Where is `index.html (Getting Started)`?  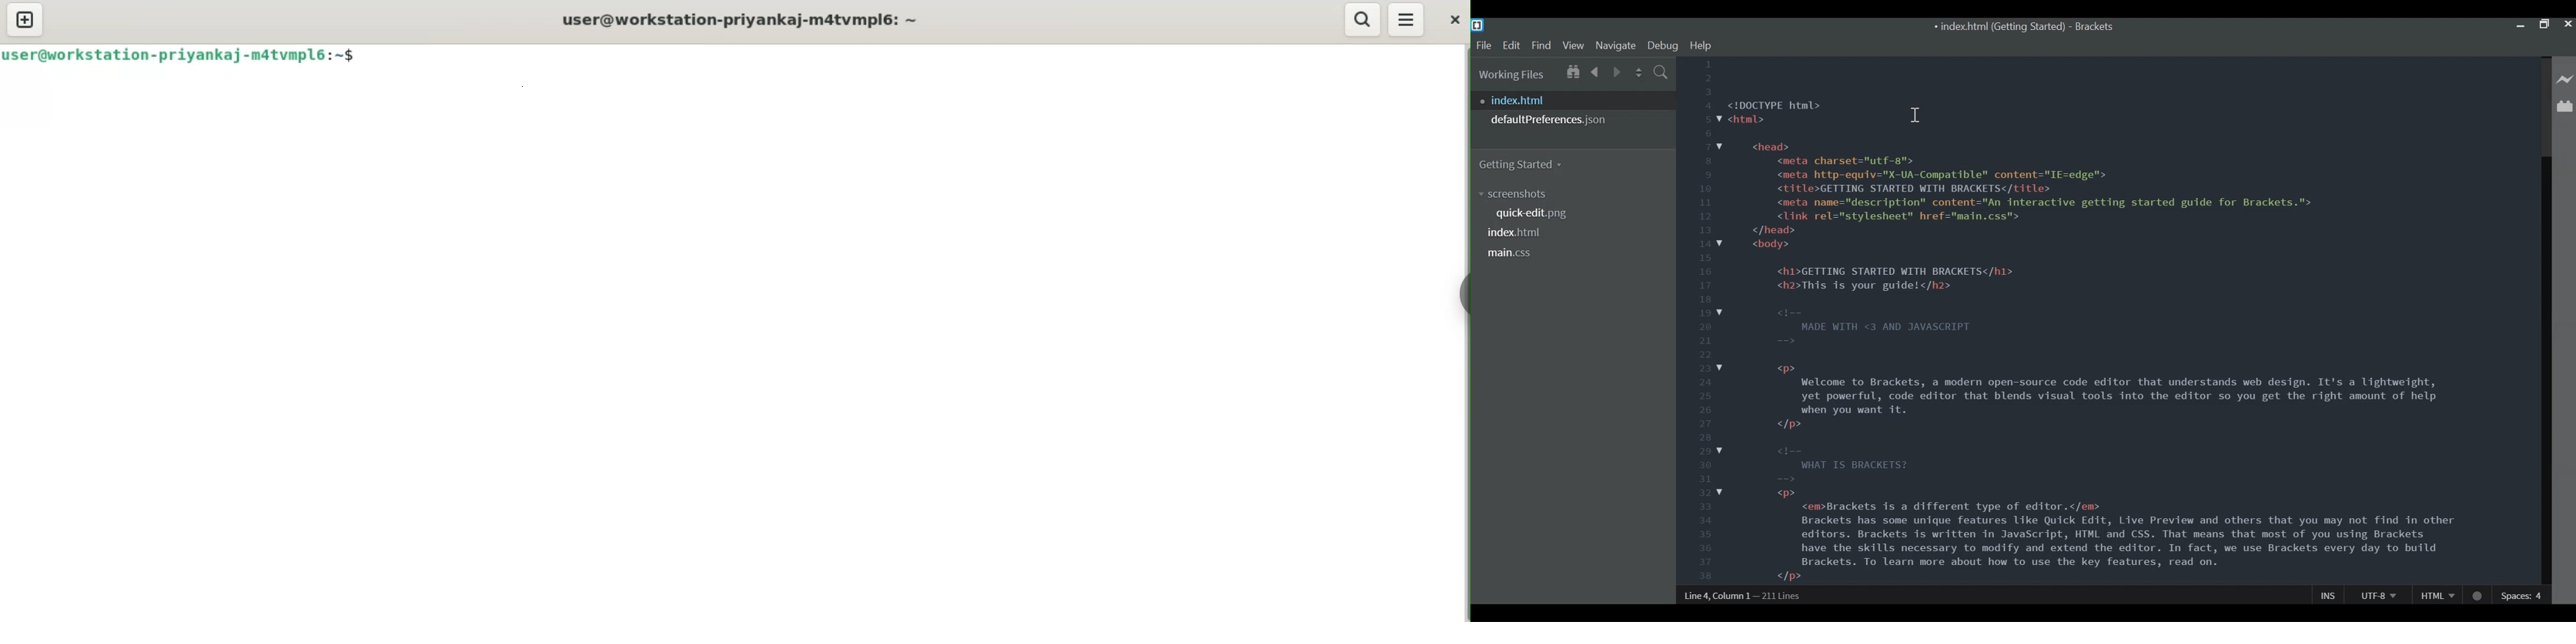 index.html (Getting Started) is located at coordinates (1998, 28).